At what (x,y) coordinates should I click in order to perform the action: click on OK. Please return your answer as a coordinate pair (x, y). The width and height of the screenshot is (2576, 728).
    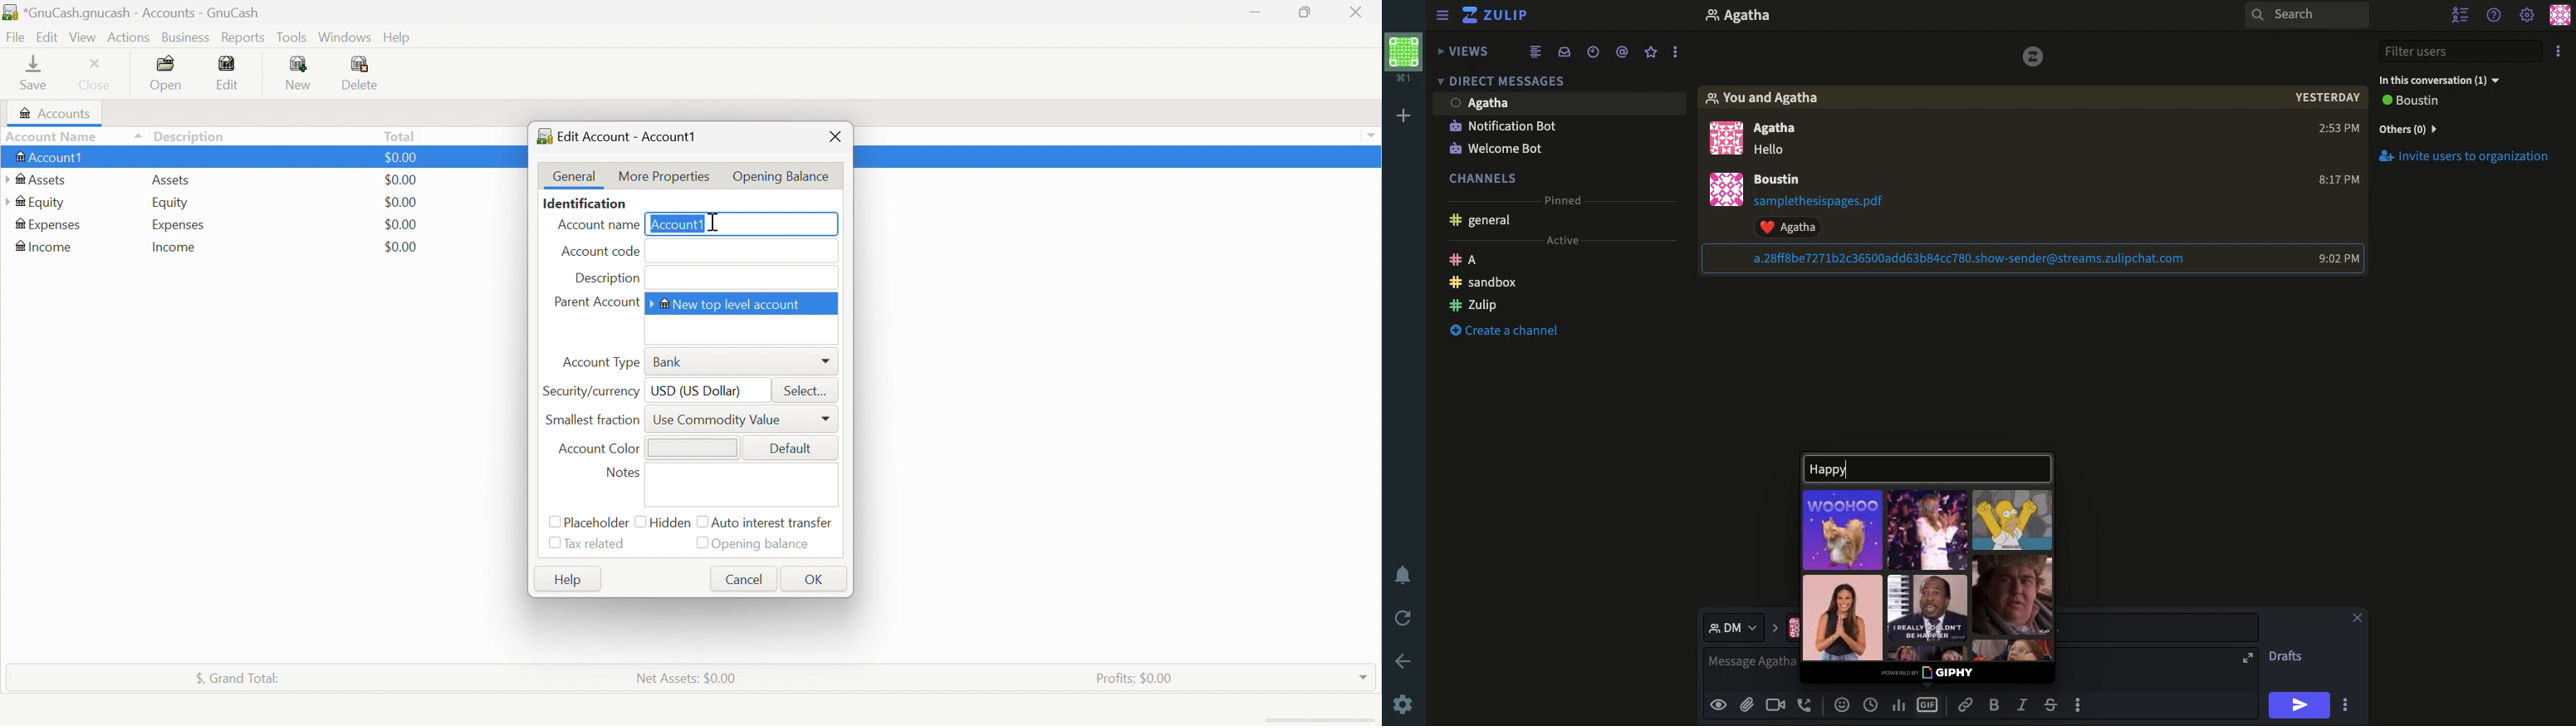
    Looking at the image, I should click on (816, 581).